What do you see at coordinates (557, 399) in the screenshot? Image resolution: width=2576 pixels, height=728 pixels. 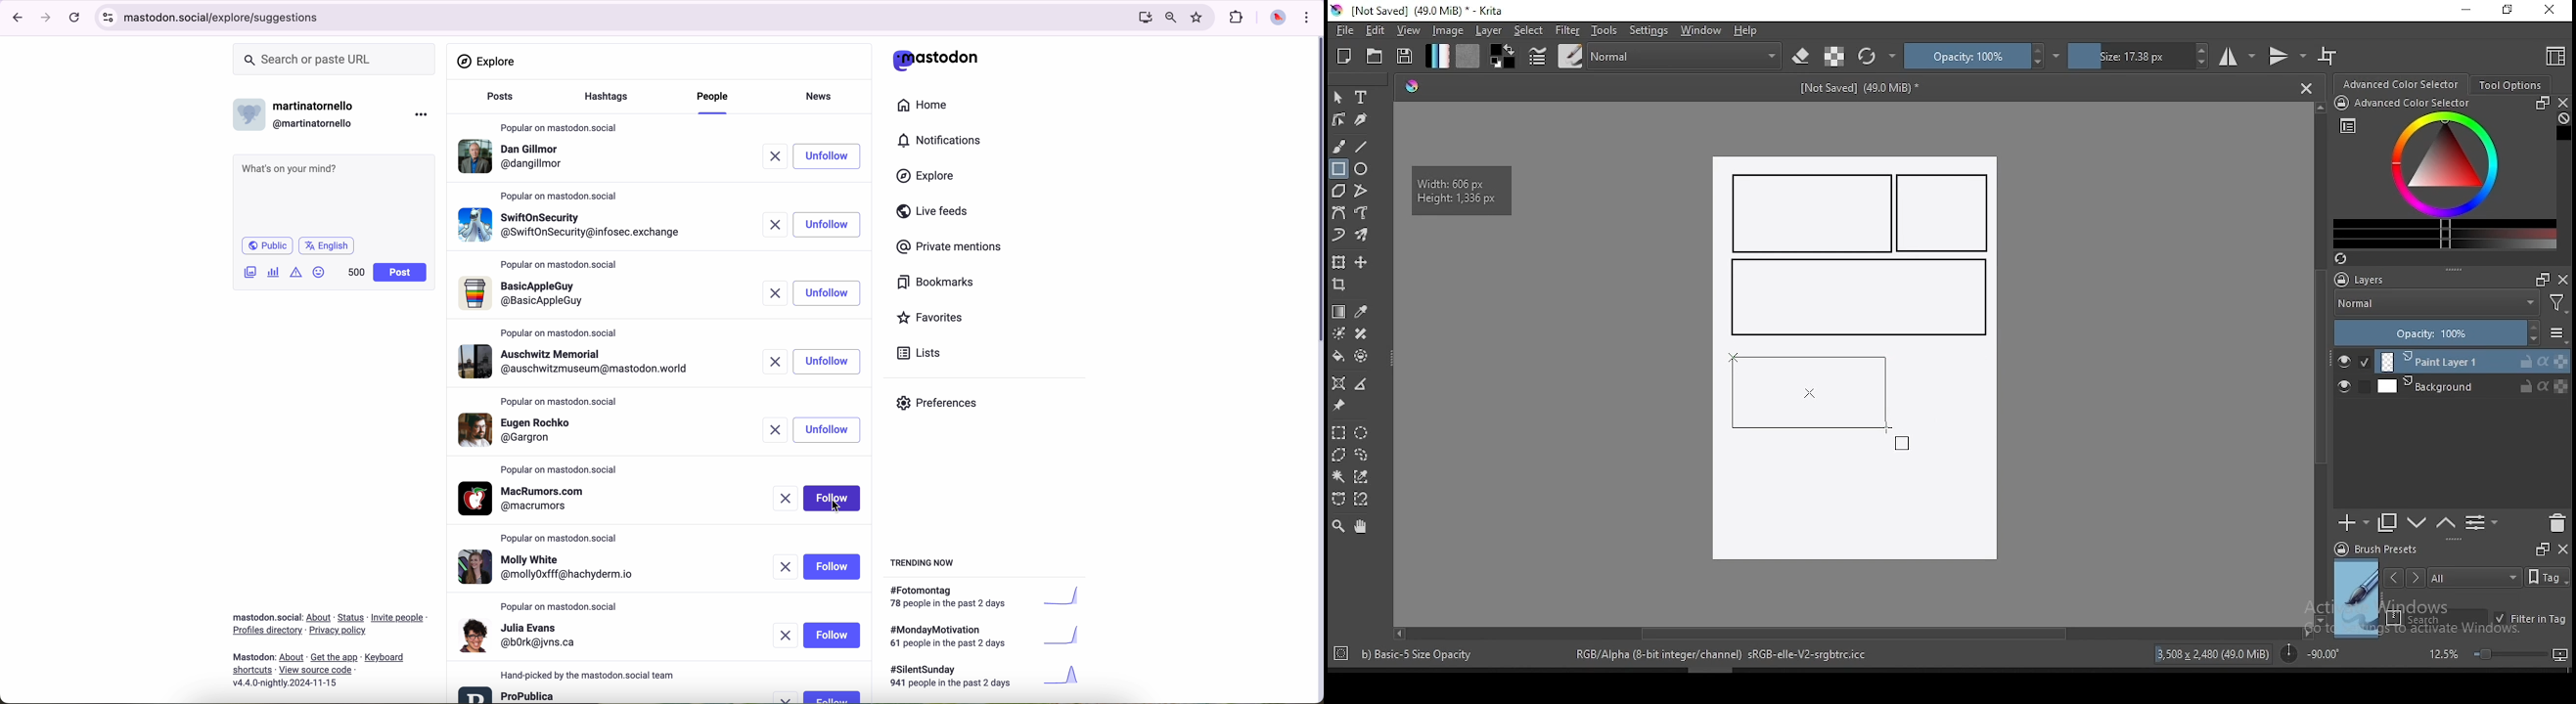 I see `popular on mastodon.social` at bounding box center [557, 399].